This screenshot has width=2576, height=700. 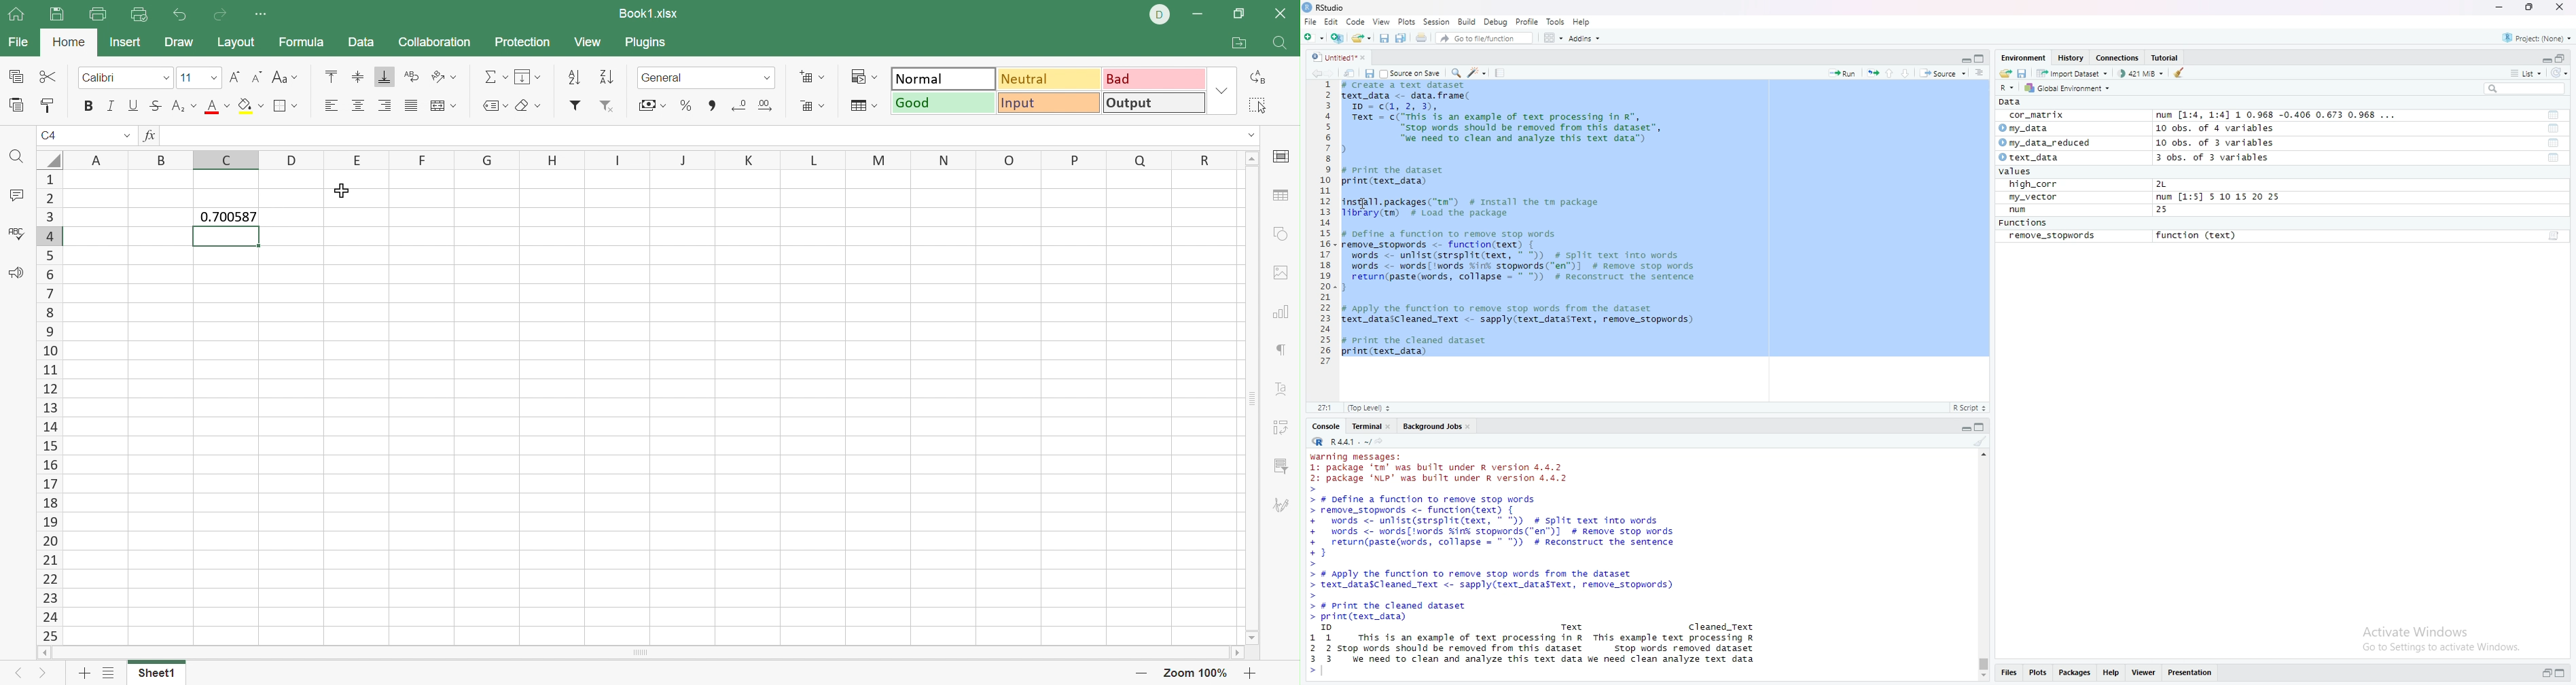 What do you see at coordinates (132, 104) in the screenshot?
I see `Underline` at bounding box center [132, 104].